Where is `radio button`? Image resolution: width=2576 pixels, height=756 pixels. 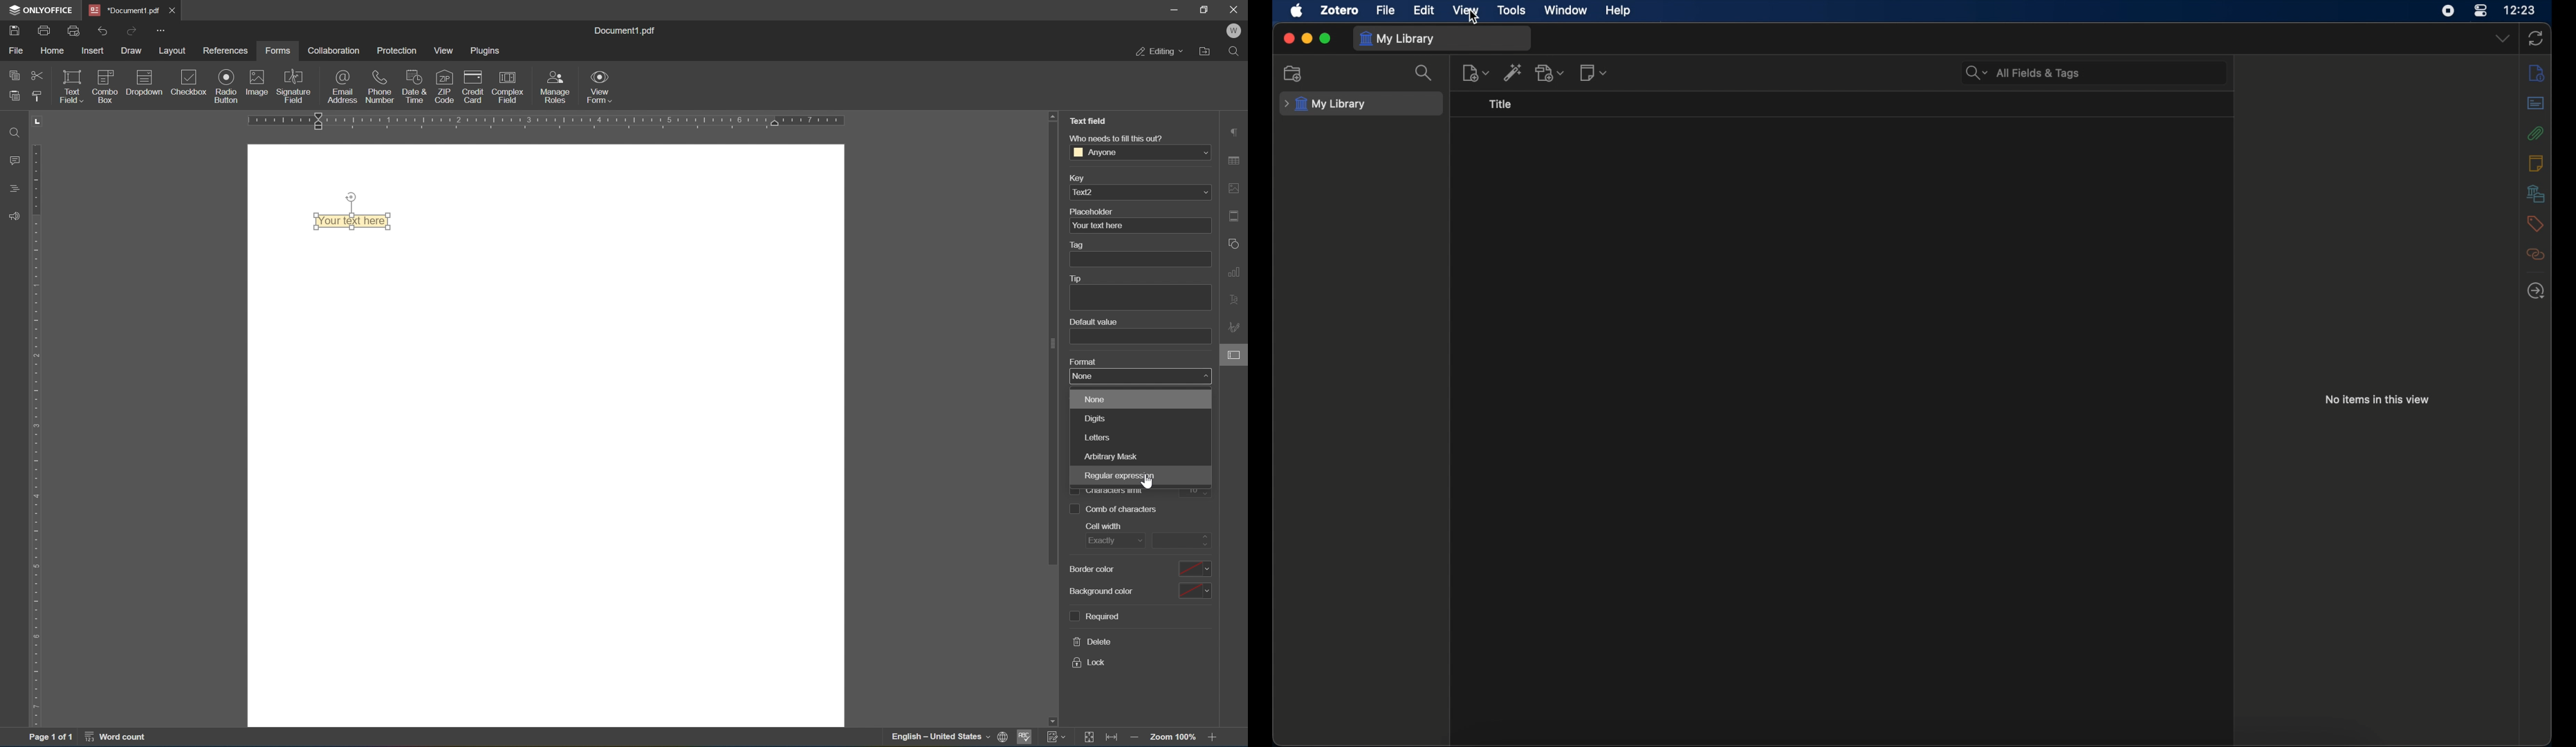
radio button is located at coordinates (226, 85).